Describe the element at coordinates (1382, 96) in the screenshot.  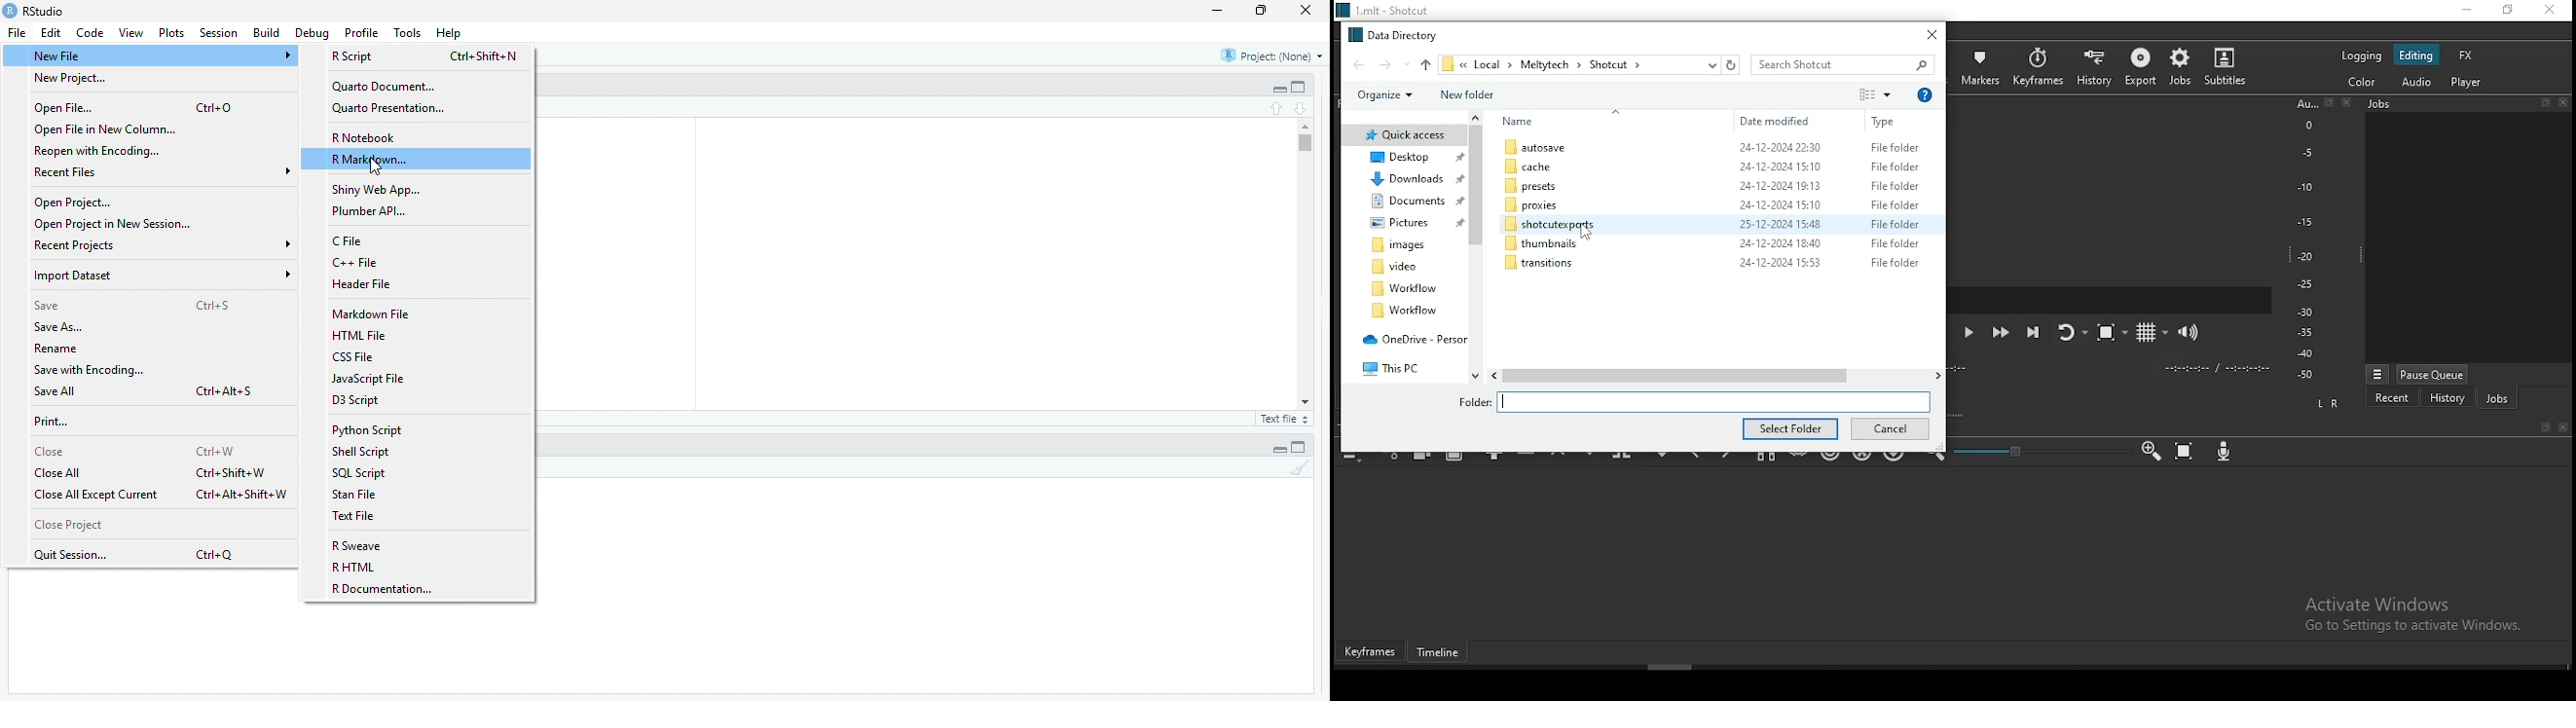
I see `organize` at that location.